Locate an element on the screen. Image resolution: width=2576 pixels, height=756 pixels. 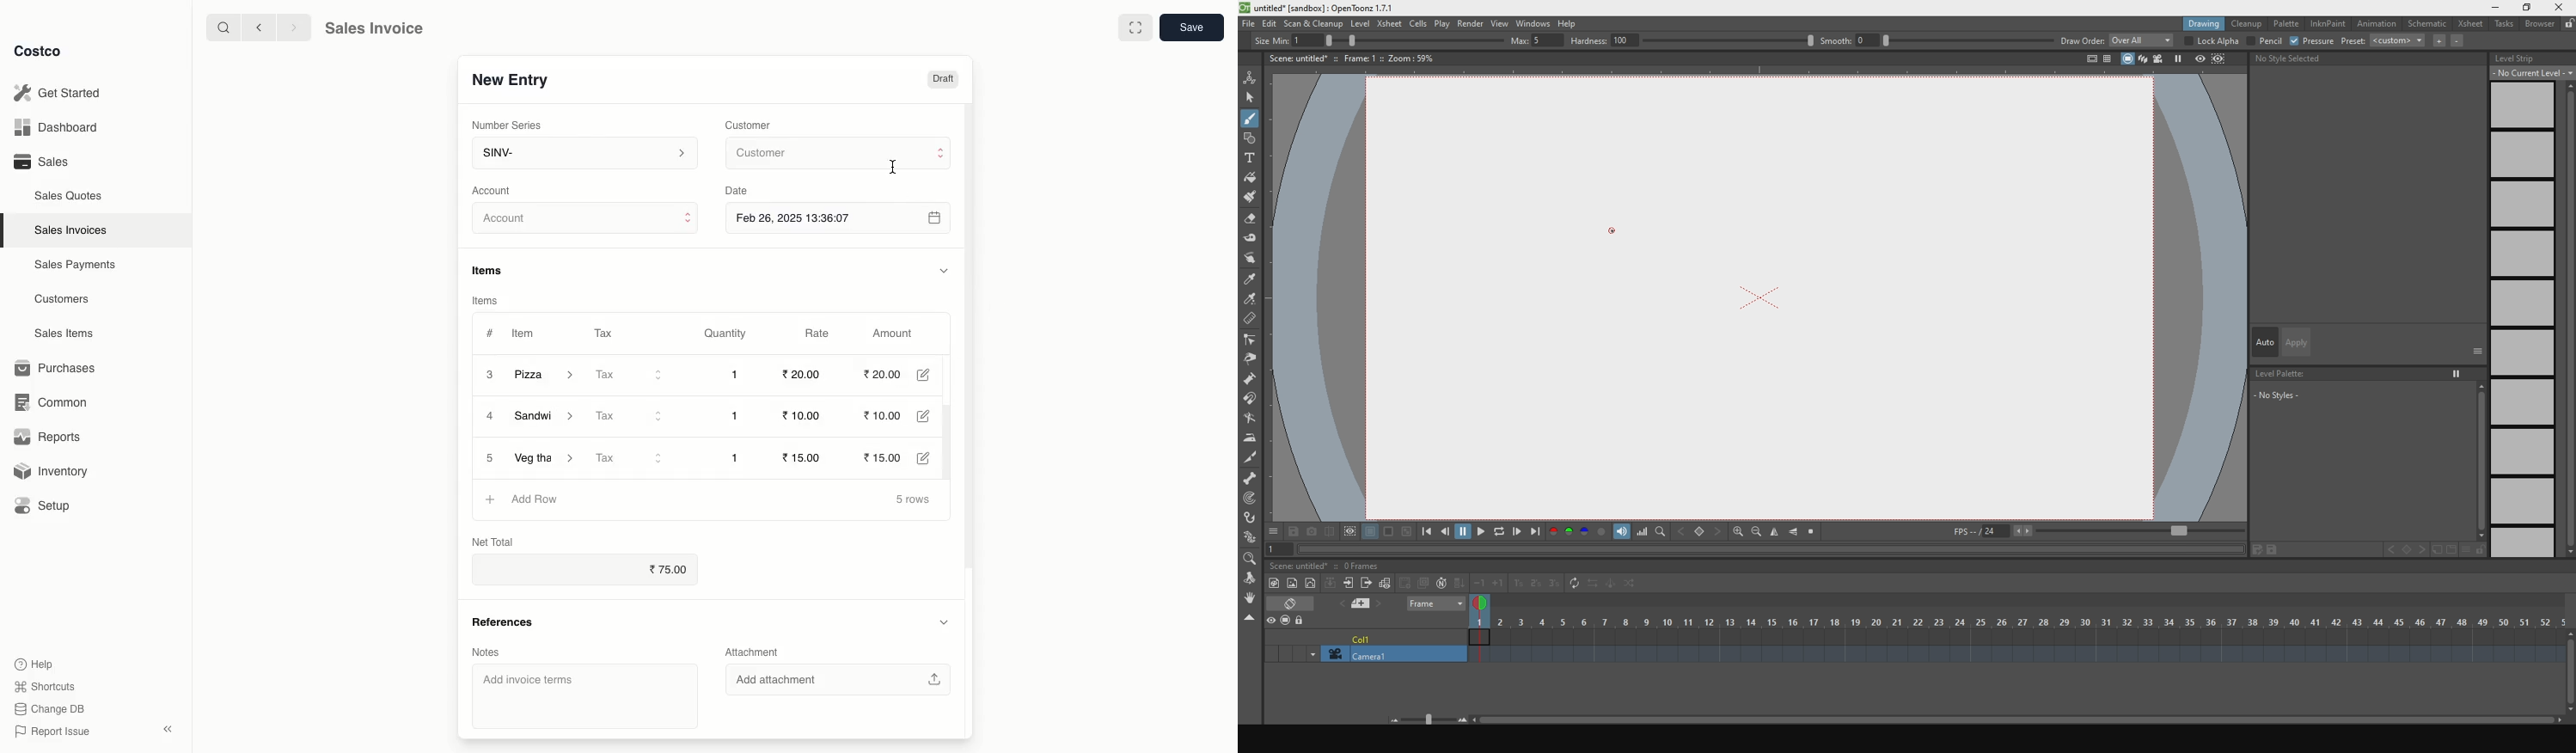
level palette is located at coordinates (2366, 372).